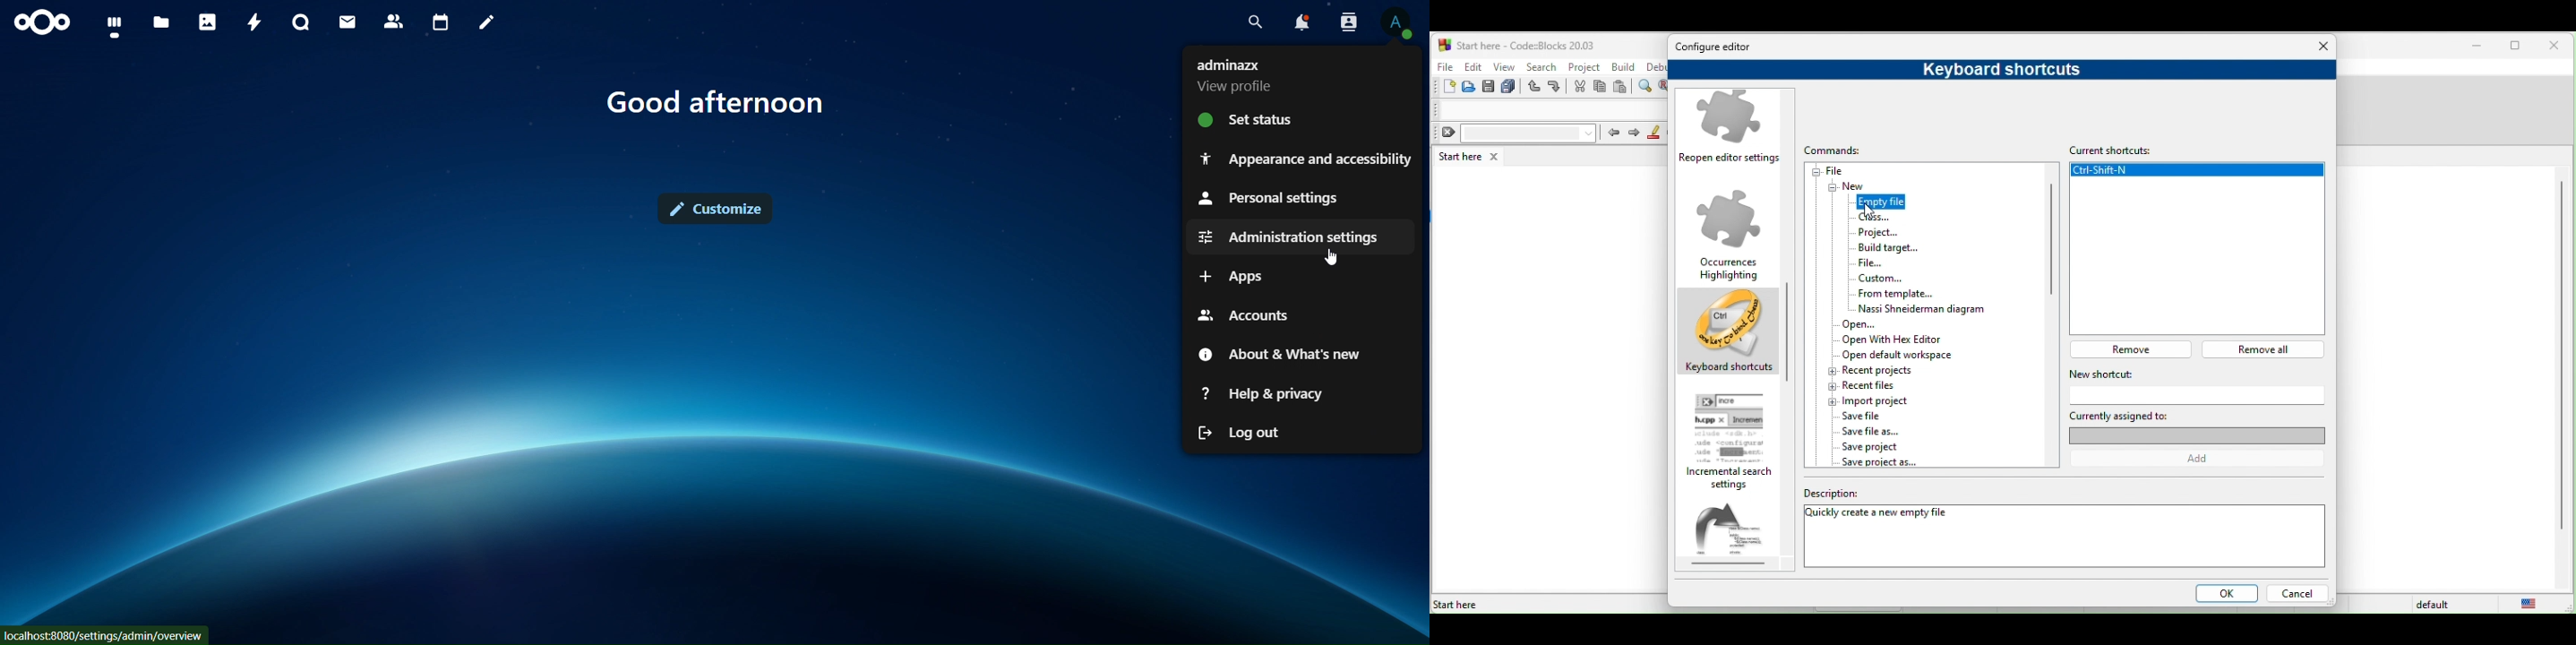 This screenshot has width=2576, height=672. What do you see at coordinates (1634, 133) in the screenshot?
I see `next ` at bounding box center [1634, 133].